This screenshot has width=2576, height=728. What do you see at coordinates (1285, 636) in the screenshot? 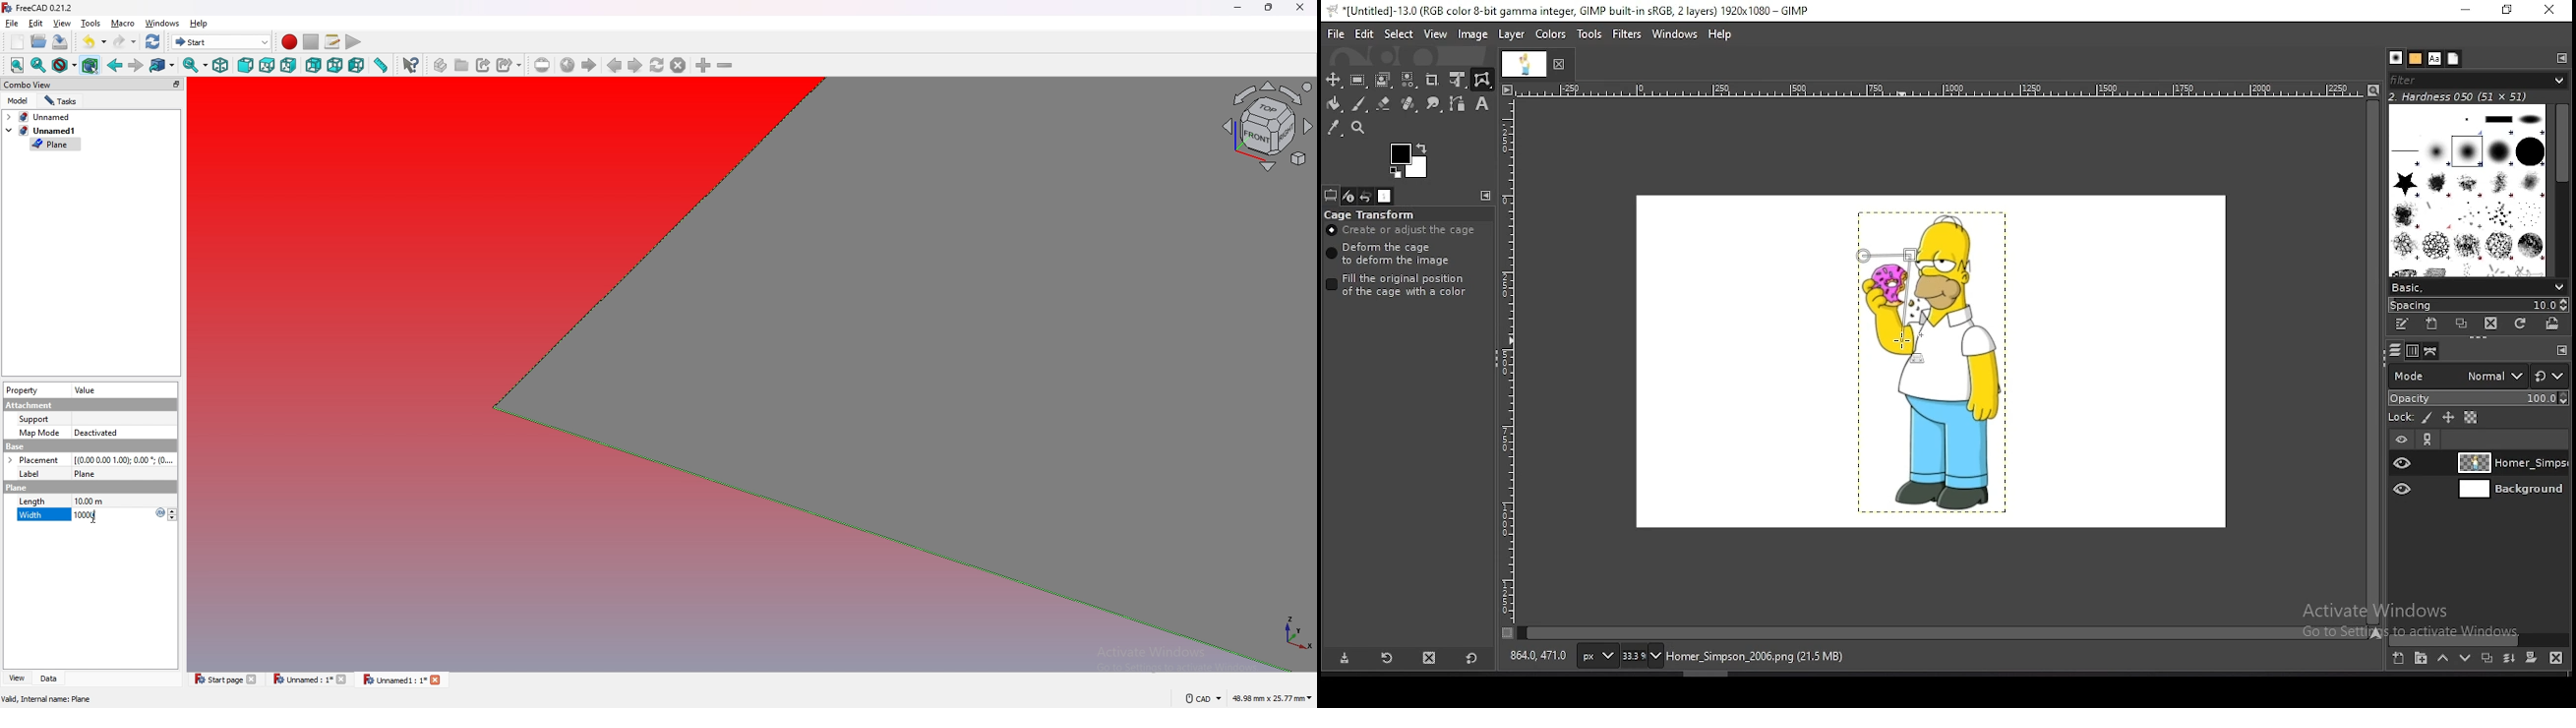
I see `xyz coordinates` at bounding box center [1285, 636].